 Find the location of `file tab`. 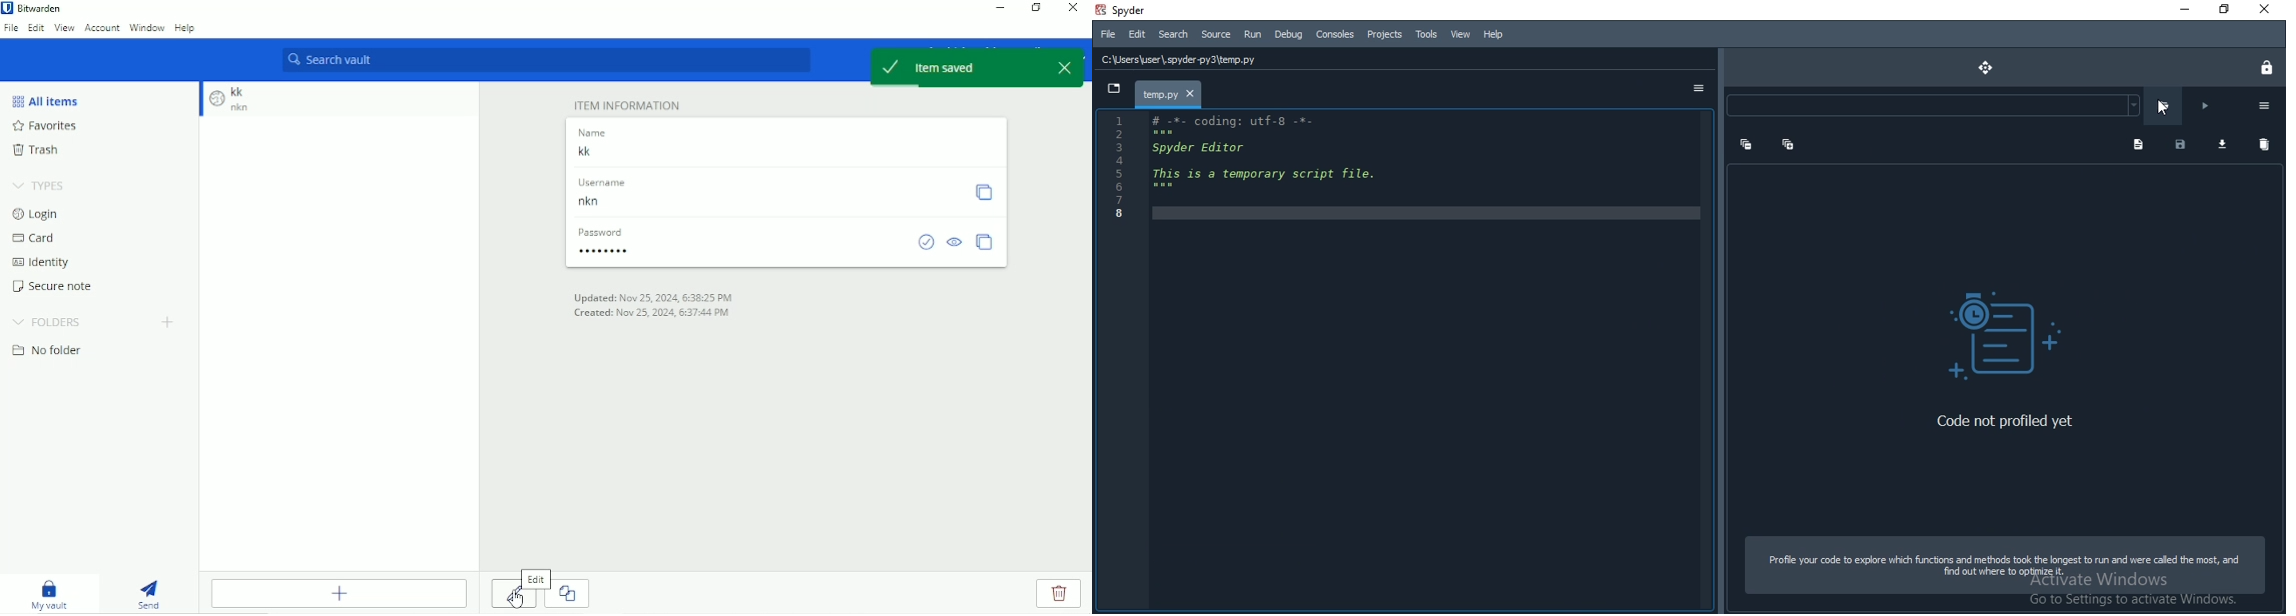

file tab is located at coordinates (1170, 94).